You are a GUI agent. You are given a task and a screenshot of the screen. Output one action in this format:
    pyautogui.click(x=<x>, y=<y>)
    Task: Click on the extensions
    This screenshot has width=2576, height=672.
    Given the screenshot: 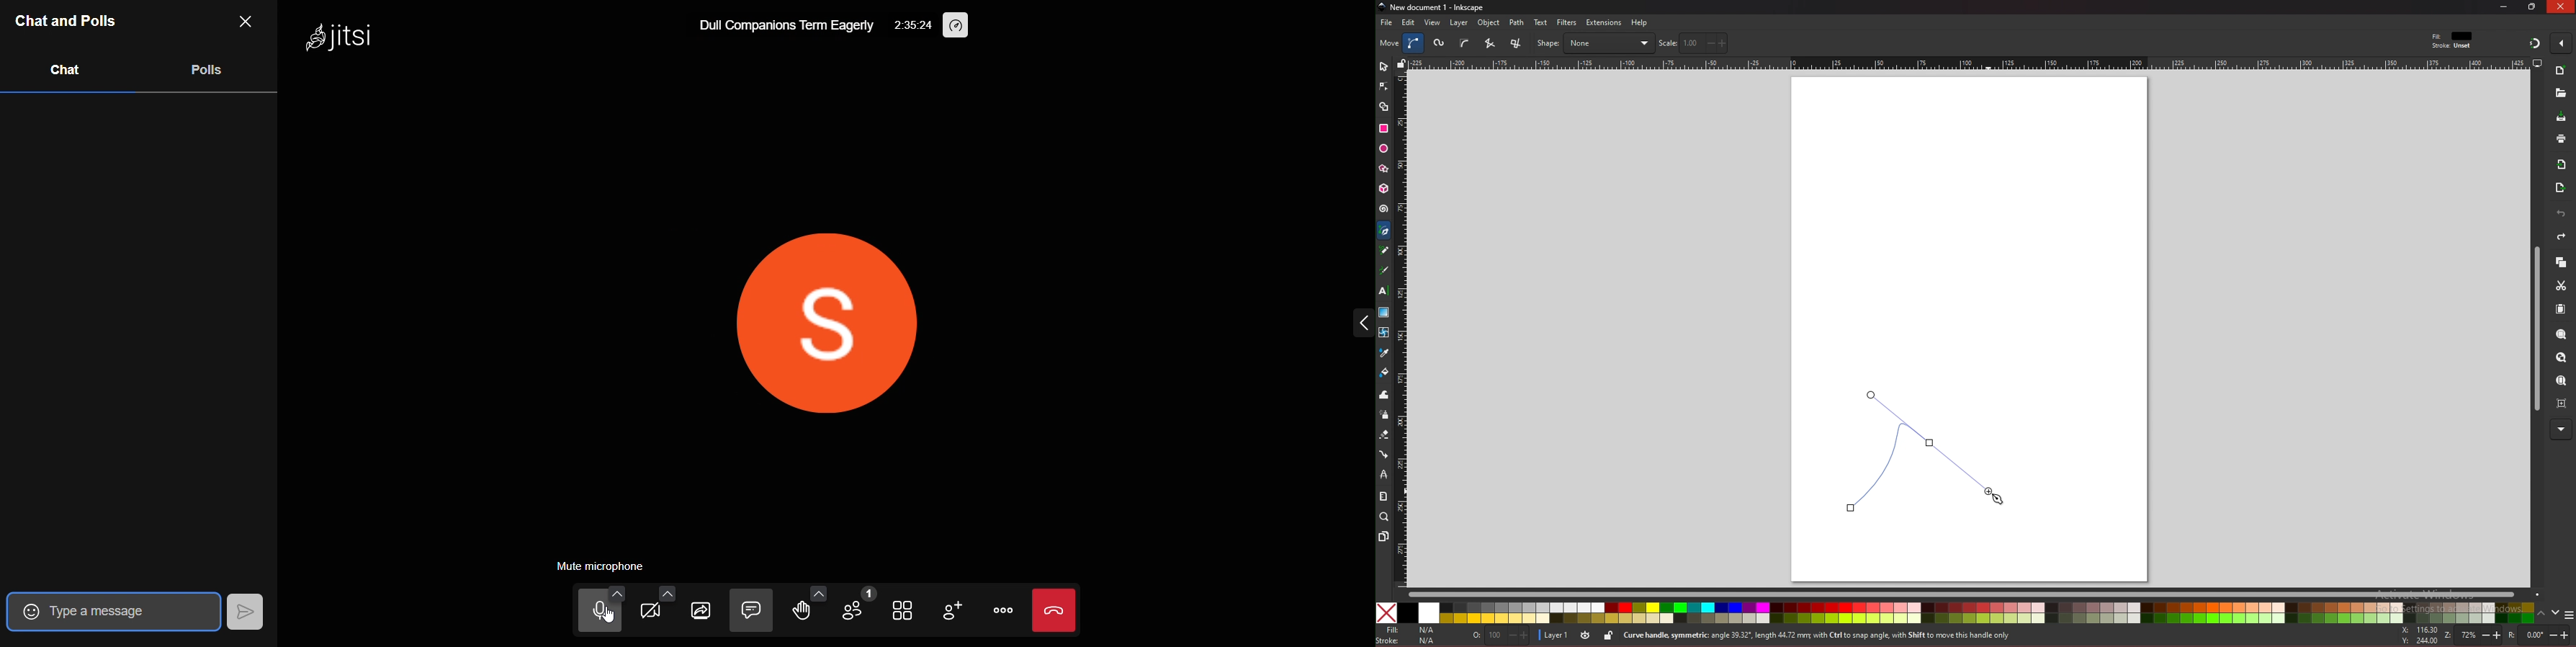 What is the action you would take?
    pyautogui.click(x=1603, y=23)
    